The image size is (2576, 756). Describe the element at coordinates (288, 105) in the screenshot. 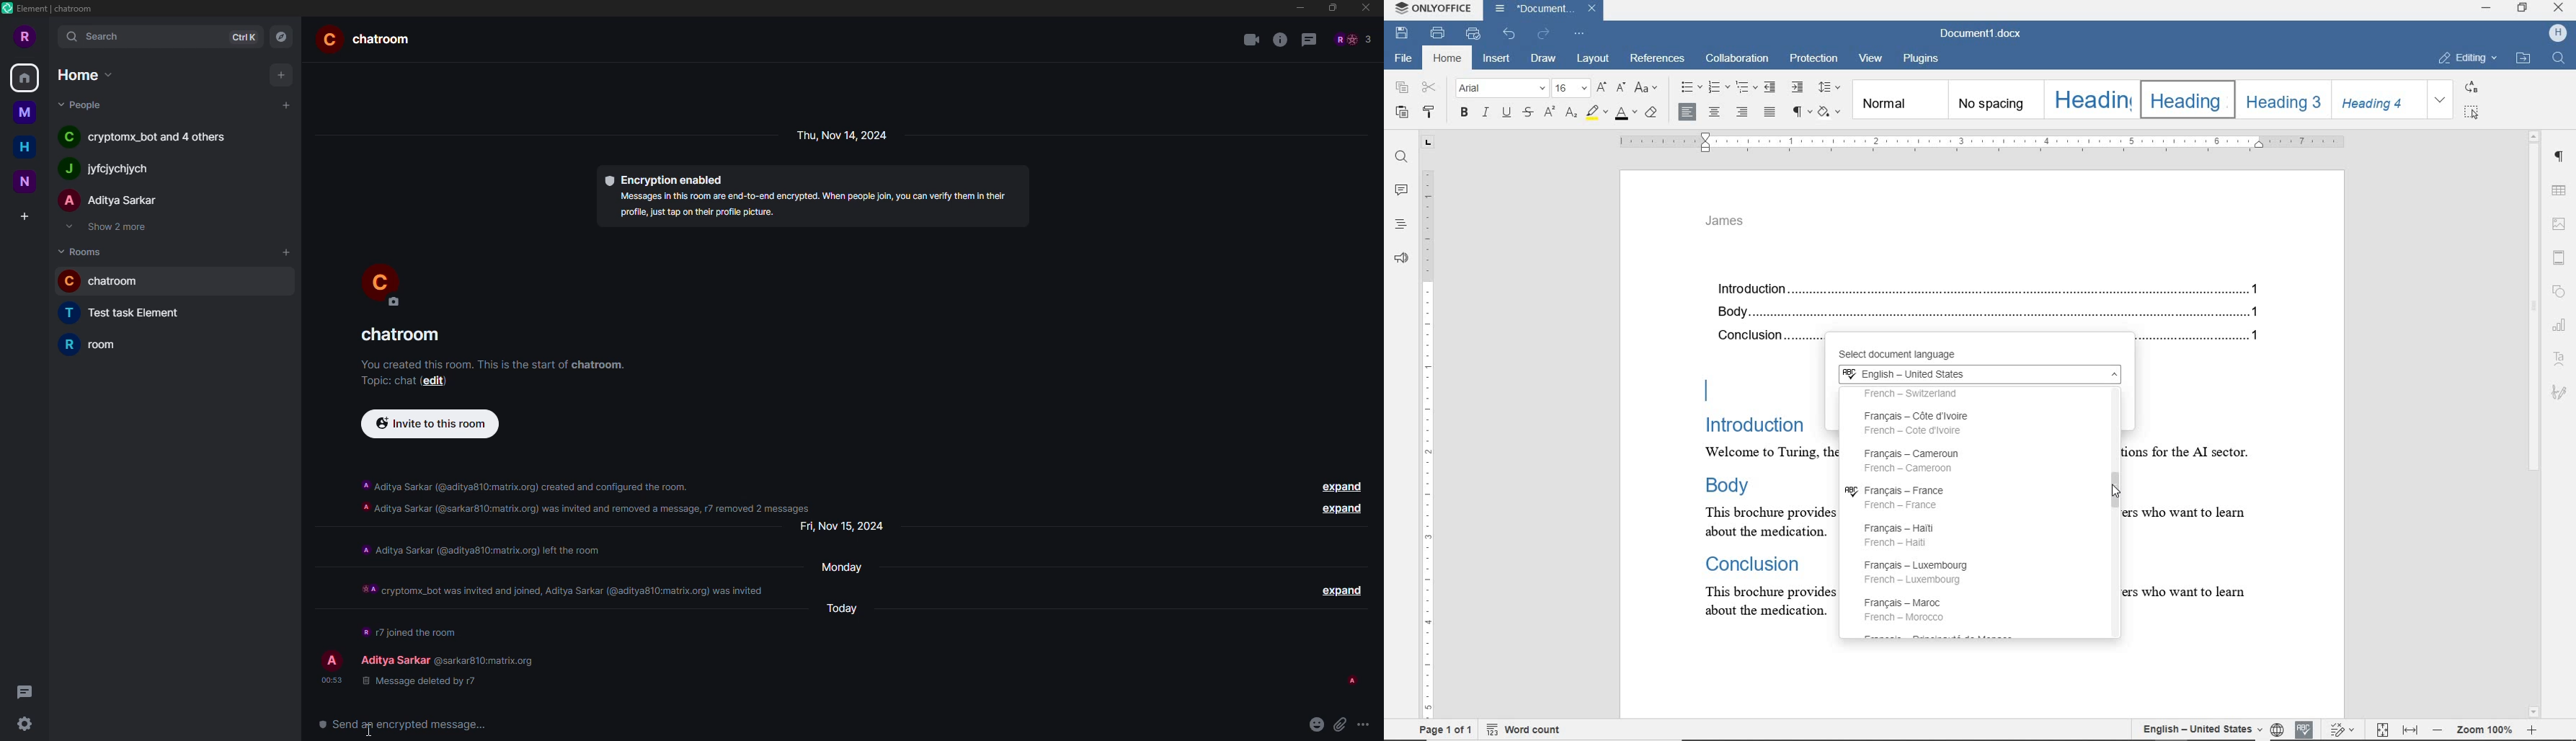

I see `add` at that location.